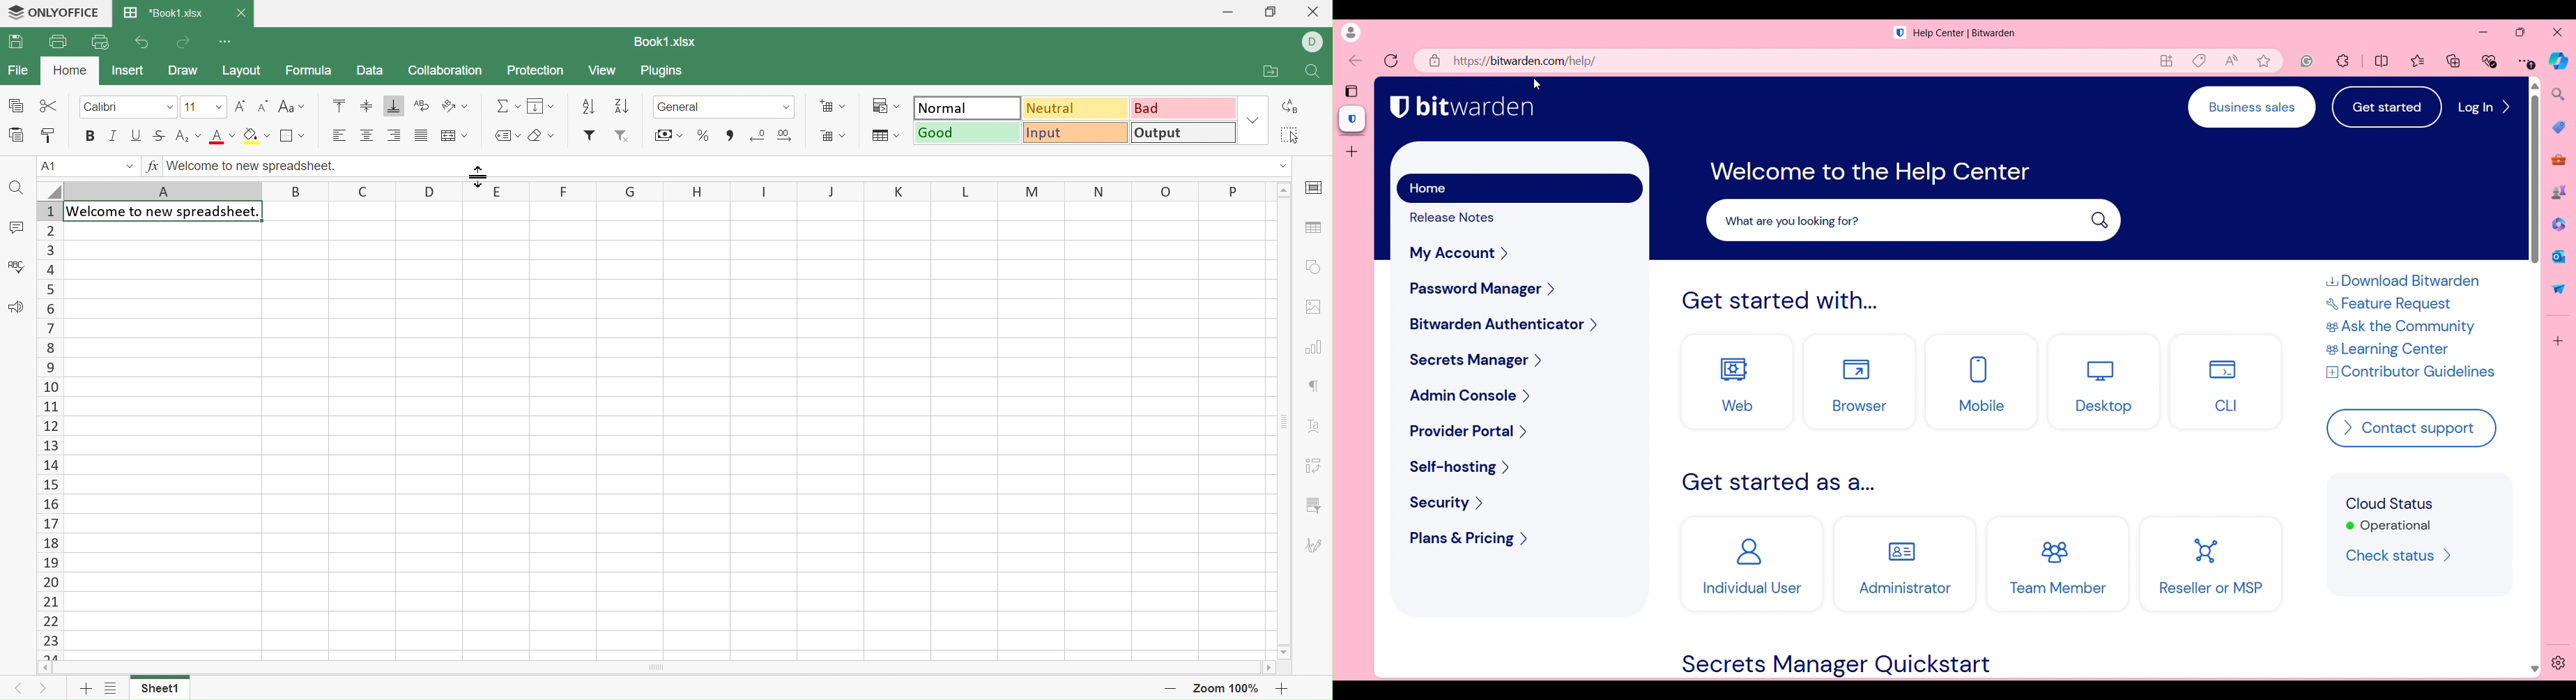 This screenshot has height=700, width=2576. I want to click on Browser AI, so click(2560, 61).